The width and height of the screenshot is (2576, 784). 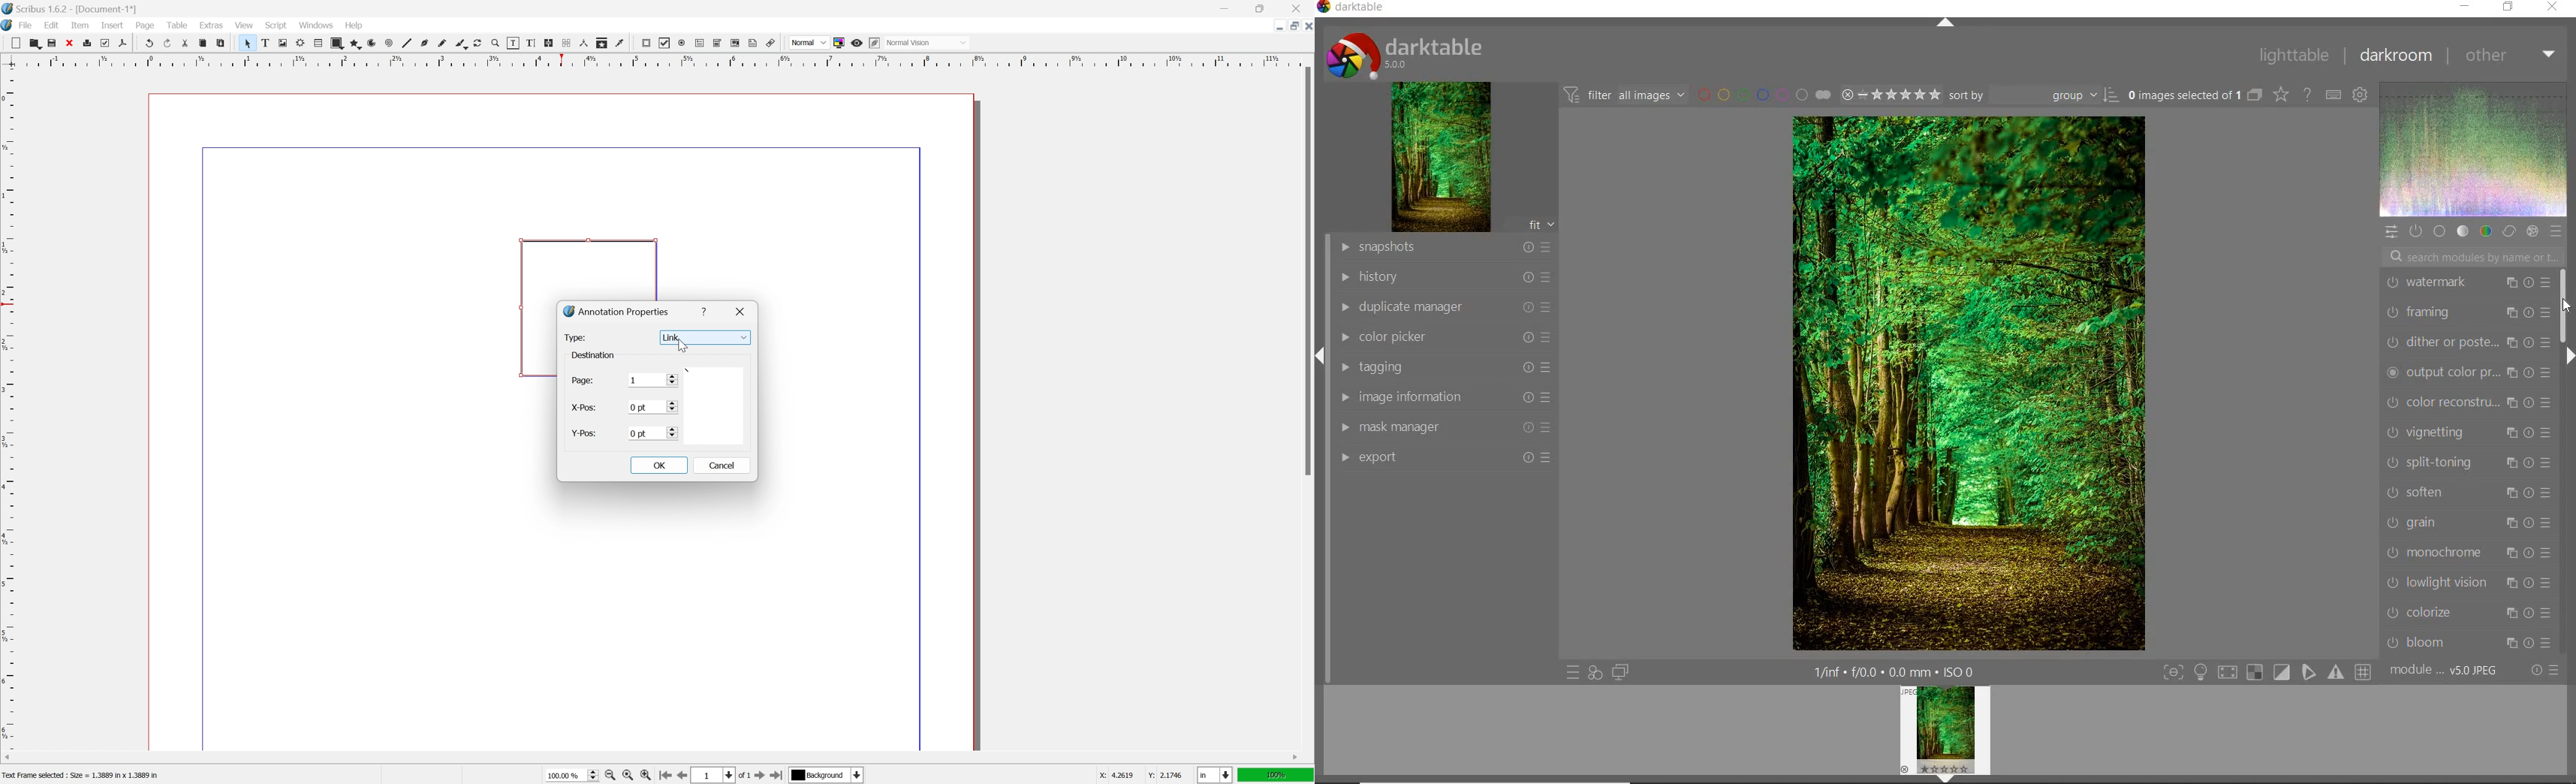 I want to click on go to next page, so click(x=762, y=777).